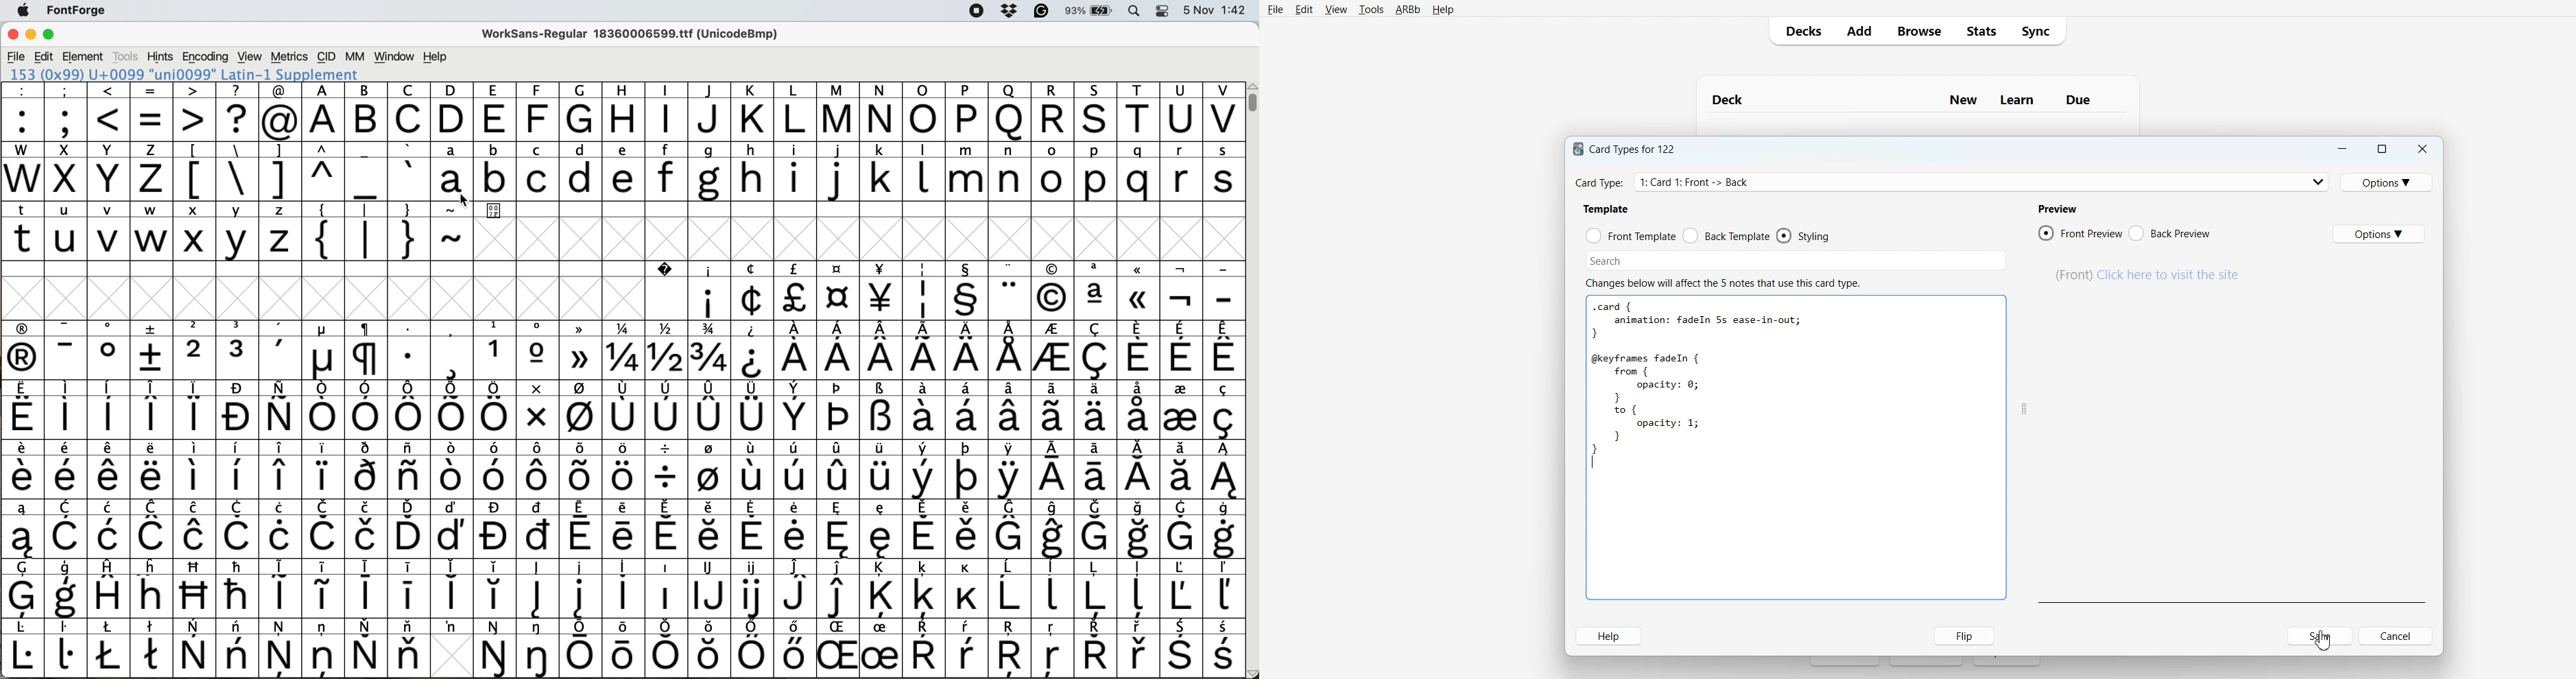 The image size is (2576, 700). Describe the element at coordinates (2371, 636) in the screenshot. I see `Cancel` at that location.